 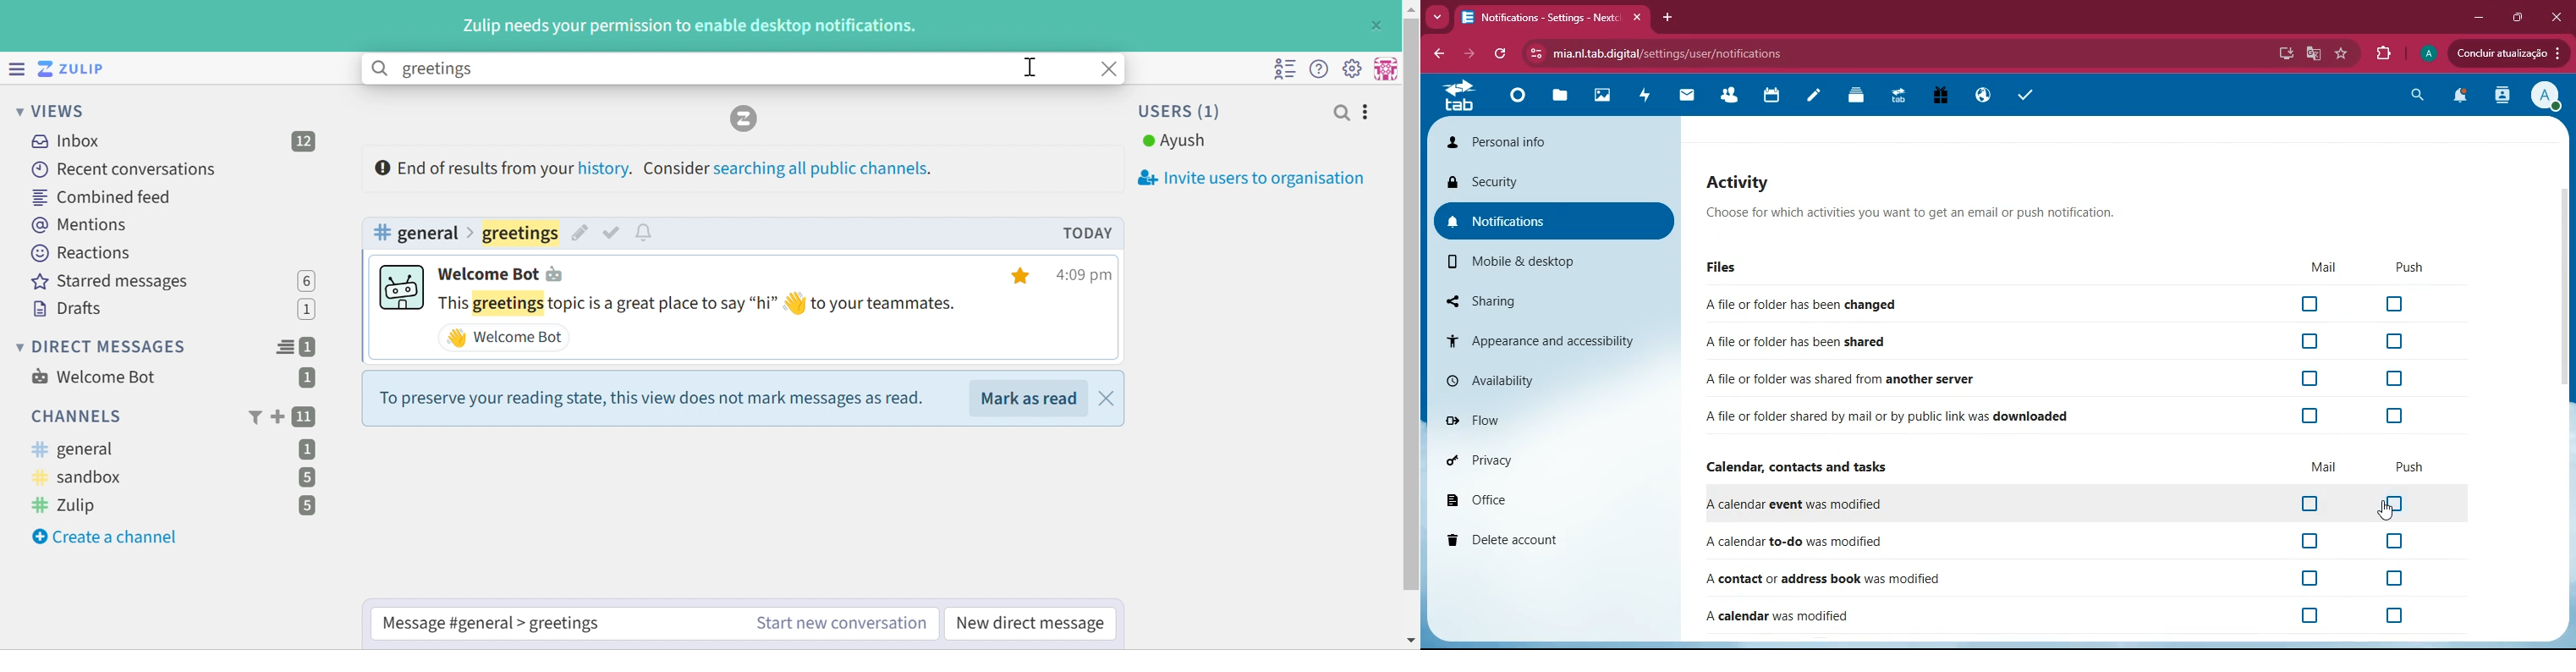 What do you see at coordinates (2401, 615) in the screenshot?
I see `off` at bounding box center [2401, 615].